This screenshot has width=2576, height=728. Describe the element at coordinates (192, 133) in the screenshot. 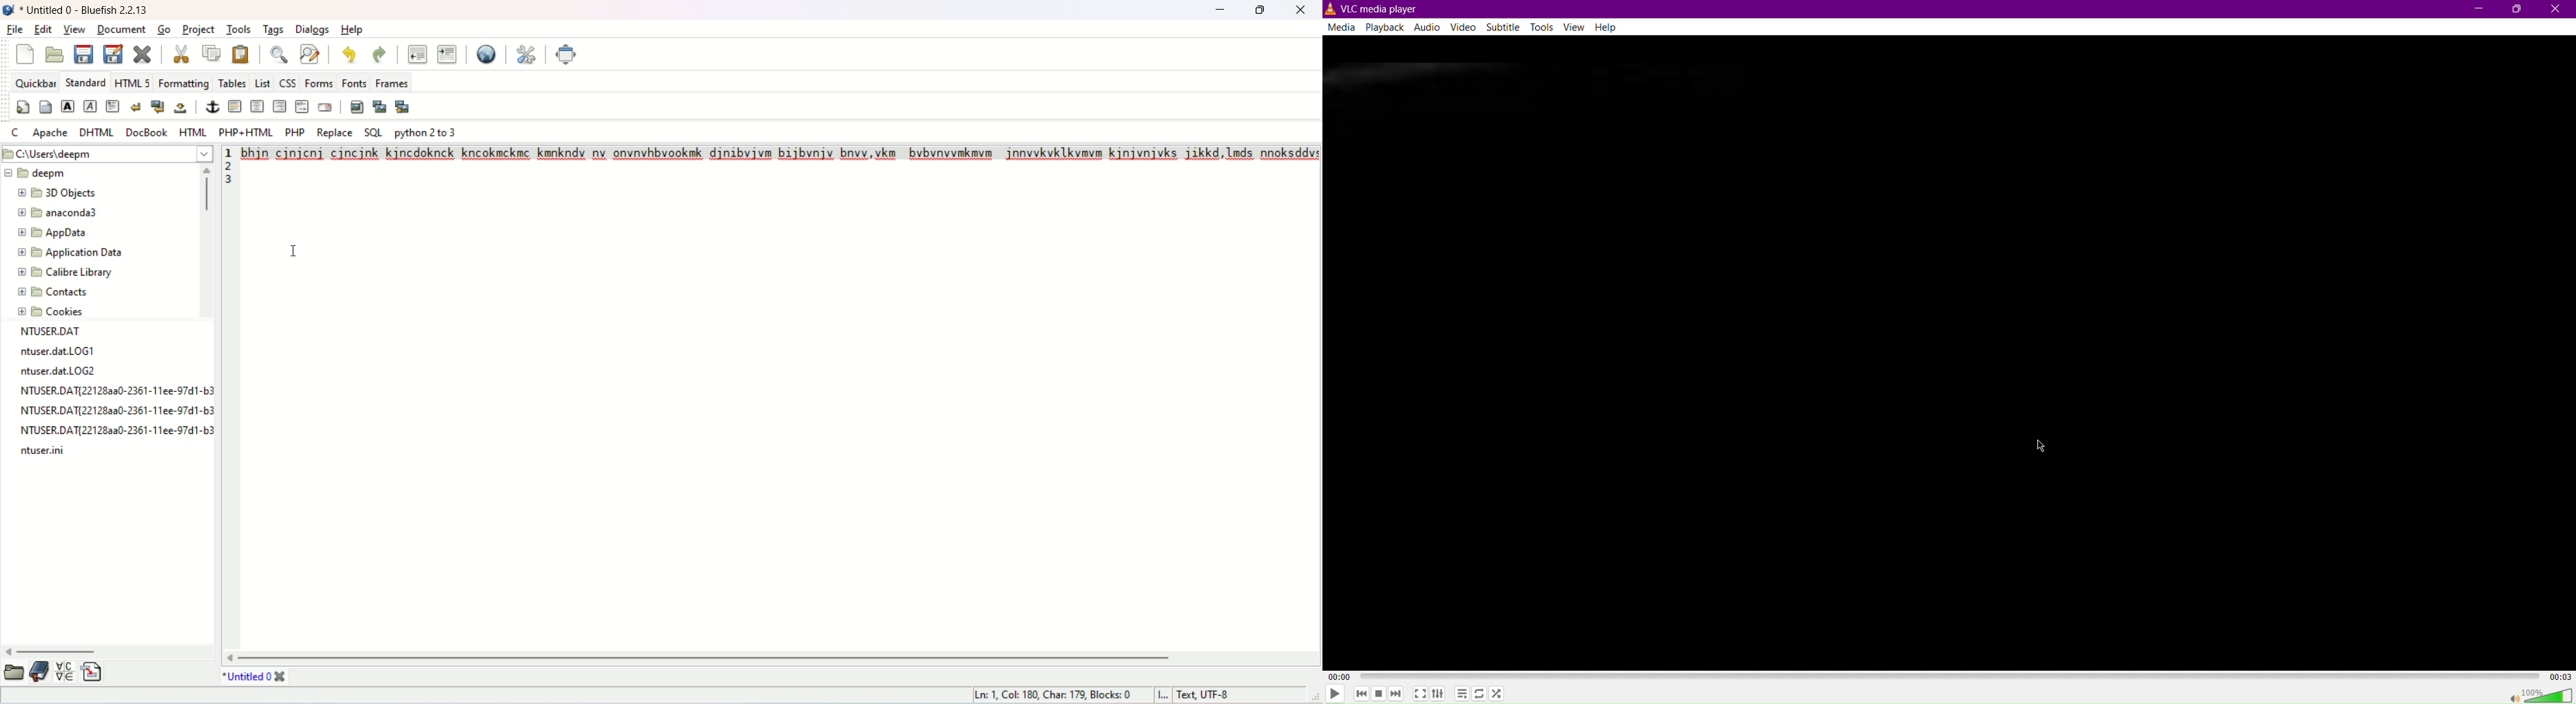

I see `HTML` at that location.